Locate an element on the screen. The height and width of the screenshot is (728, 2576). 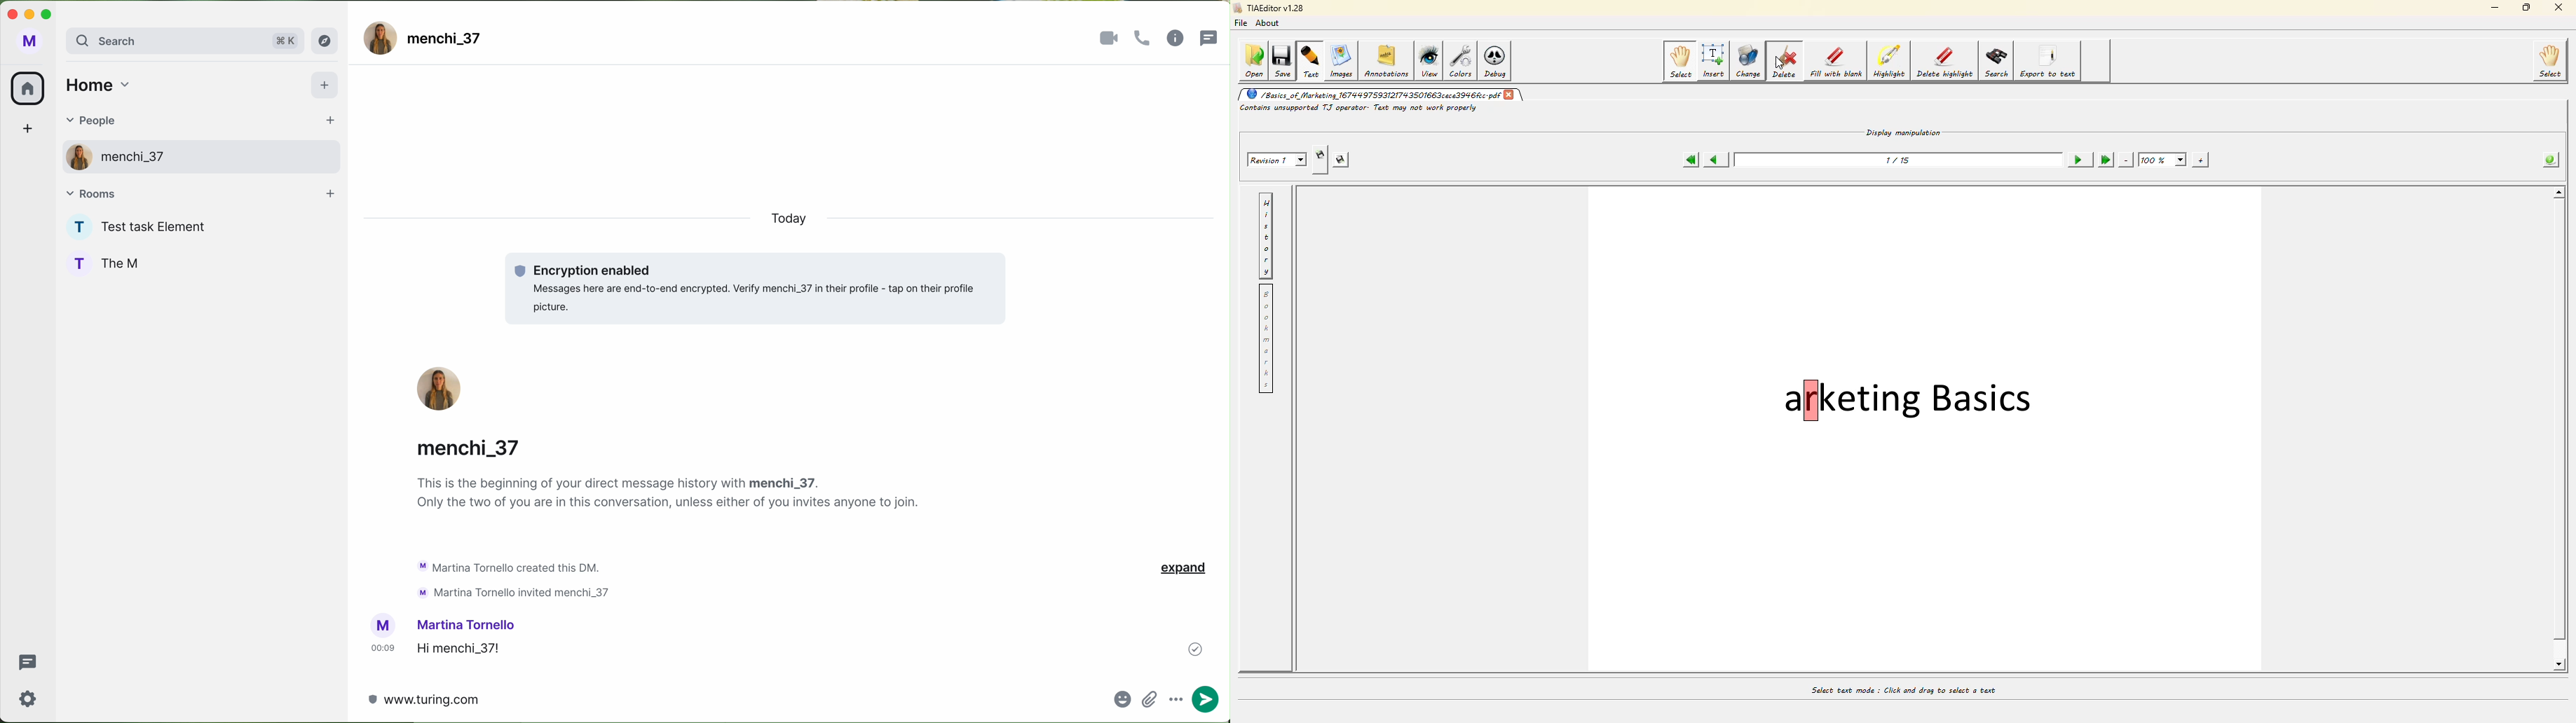
rooms tab is located at coordinates (201, 193).